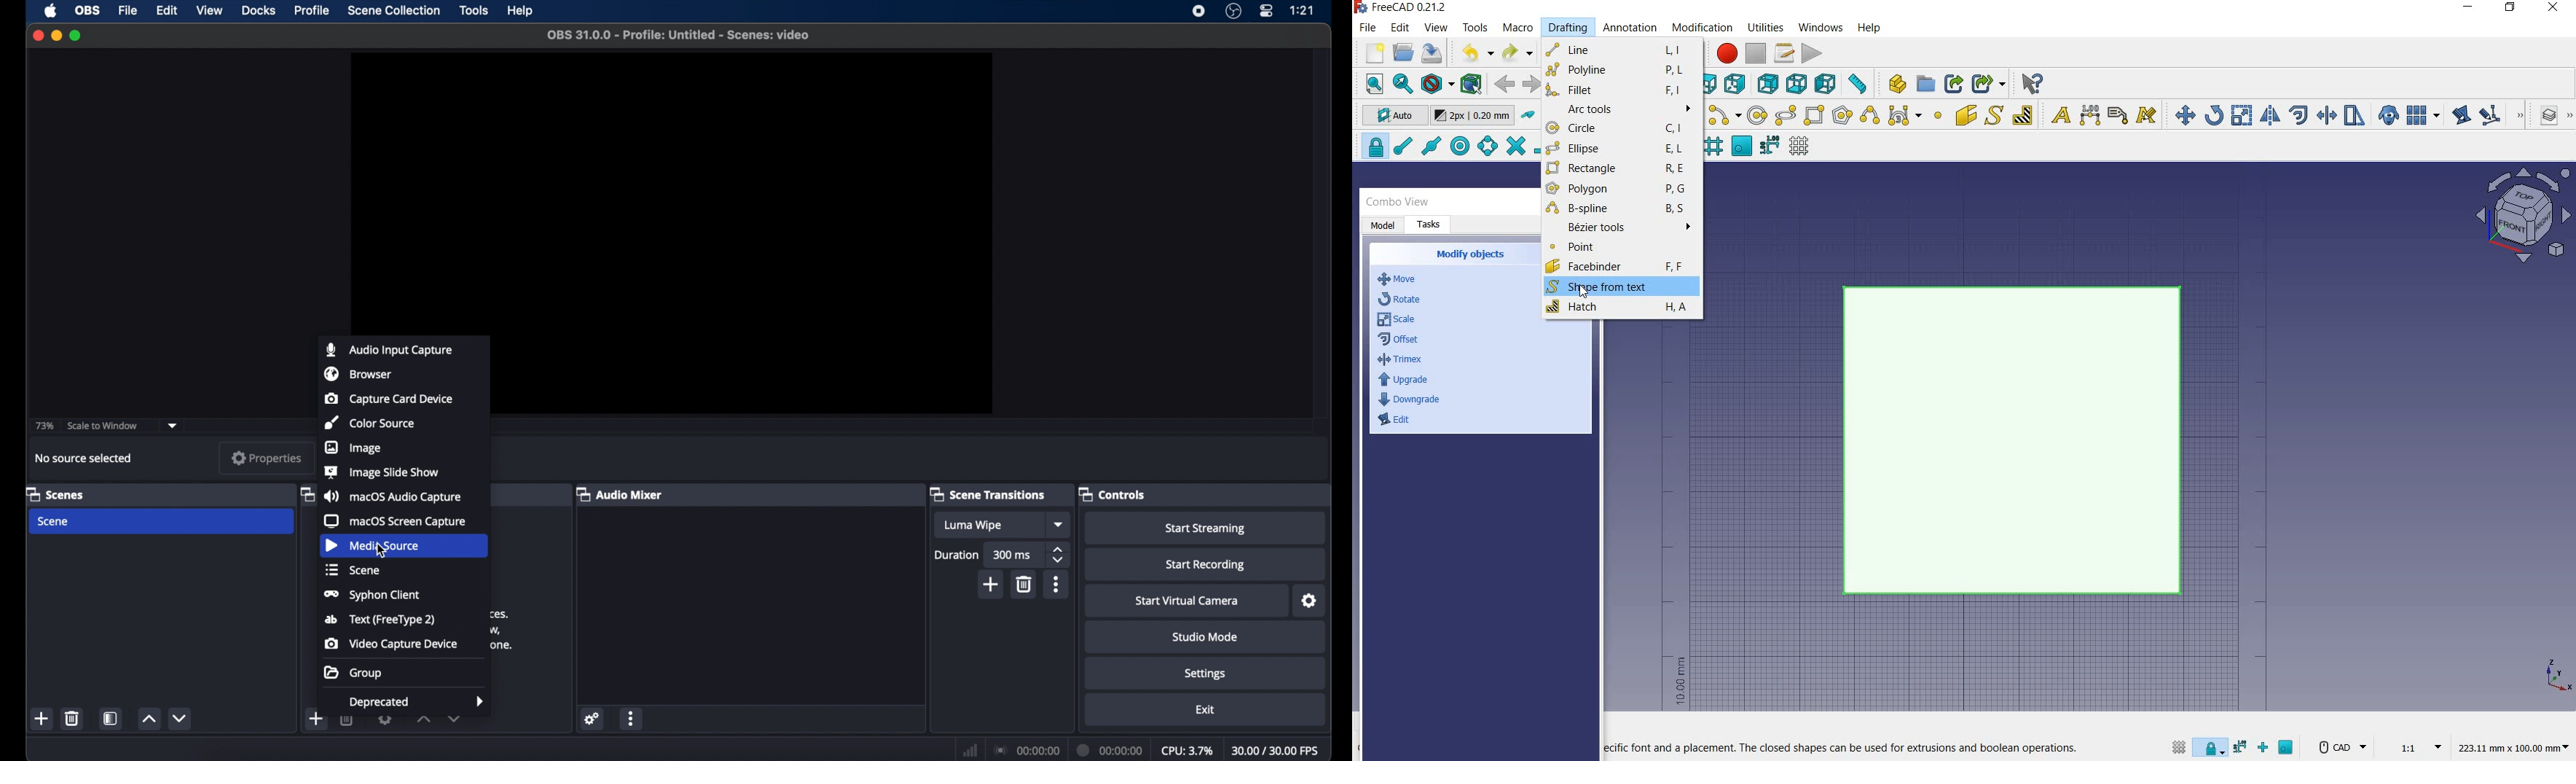 Image resolution: width=2576 pixels, height=784 pixels. What do you see at coordinates (56, 495) in the screenshot?
I see `scenes` at bounding box center [56, 495].